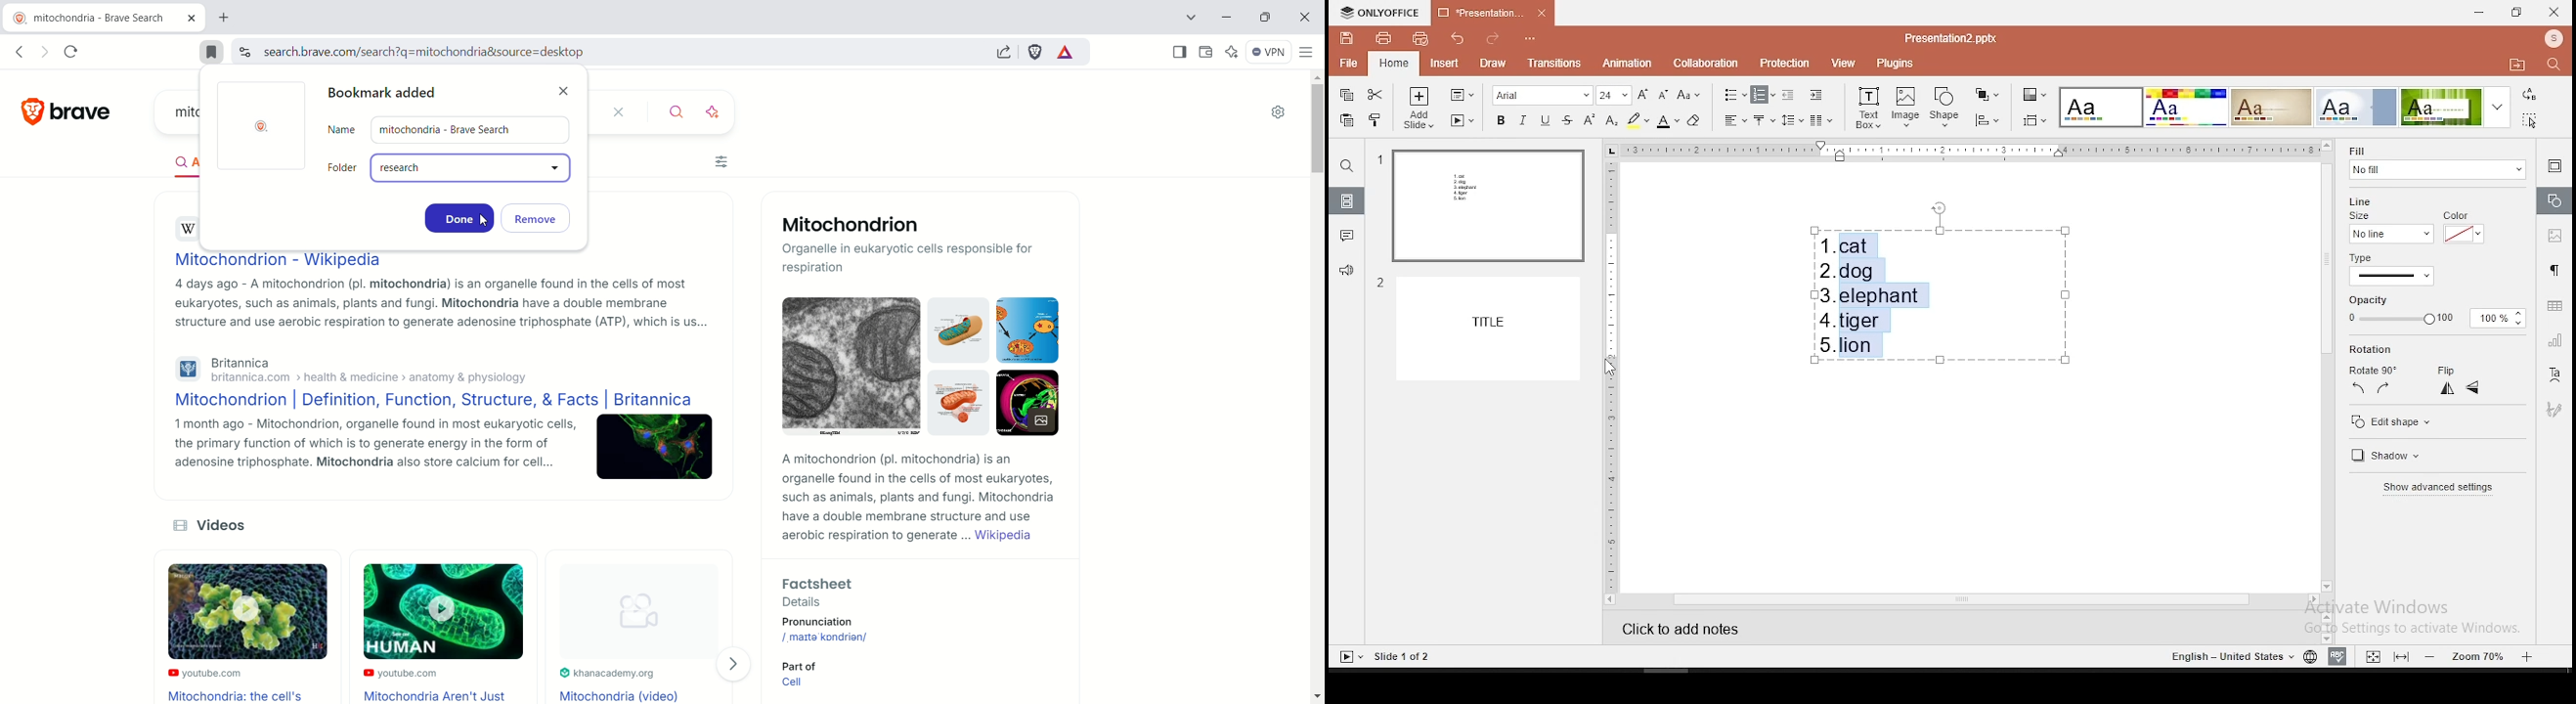 The width and height of the screenshot is (2576, 728). Describe the element at coordinates (738, 664) in the screenshot. I see `Visit page` at that location.